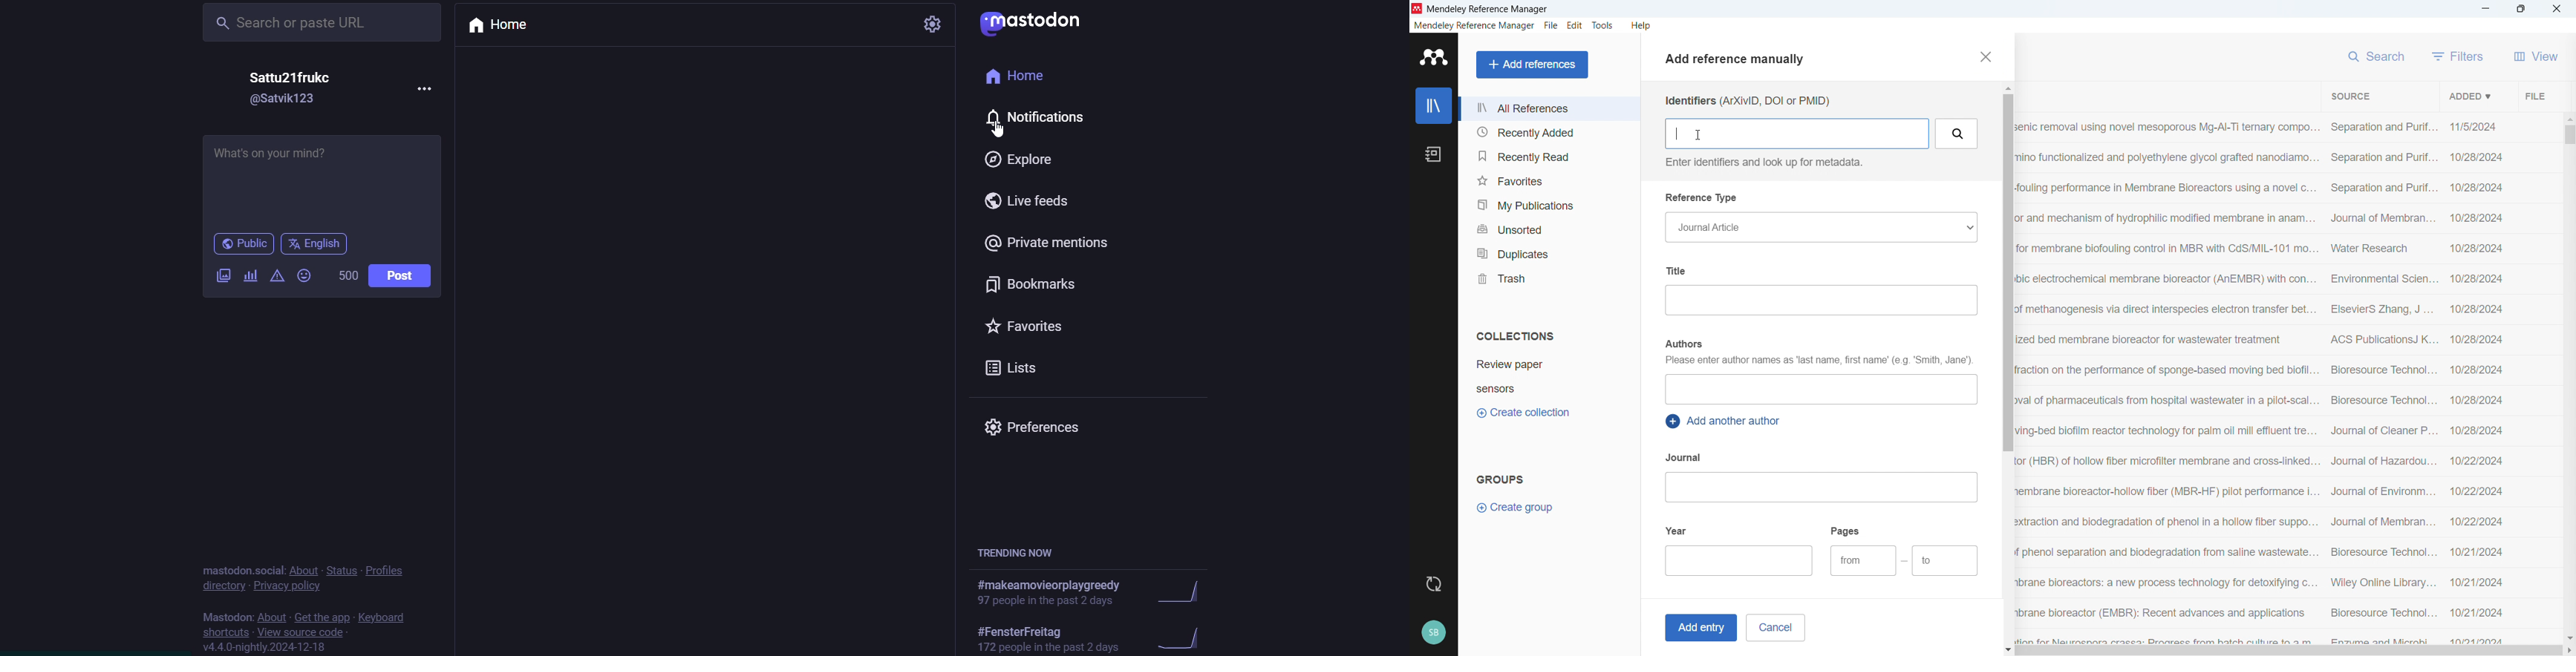  What do you see at coordinates (1549, 108) in the screenshot?
I see `All references ` at bounding box center [1549, 108].